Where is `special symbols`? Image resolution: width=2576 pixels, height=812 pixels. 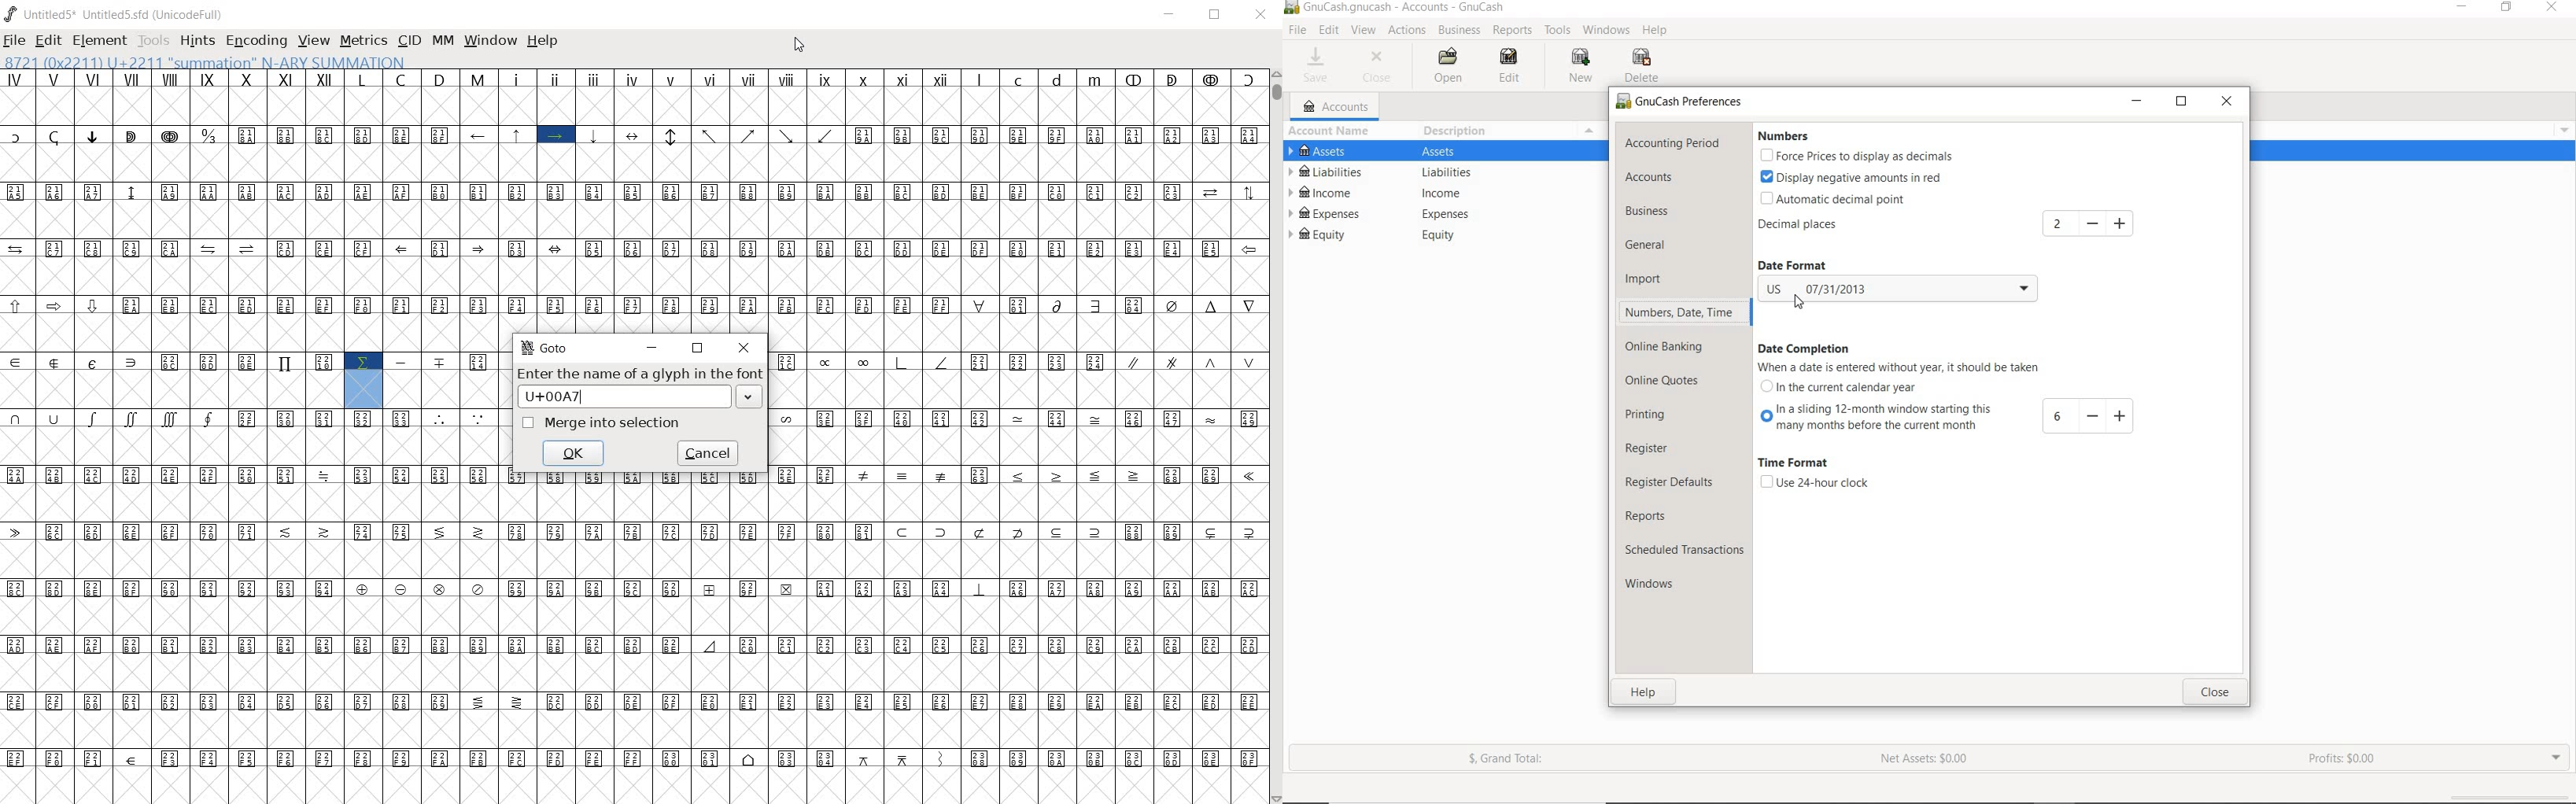
special symbols is located at coordinates (445, 360).